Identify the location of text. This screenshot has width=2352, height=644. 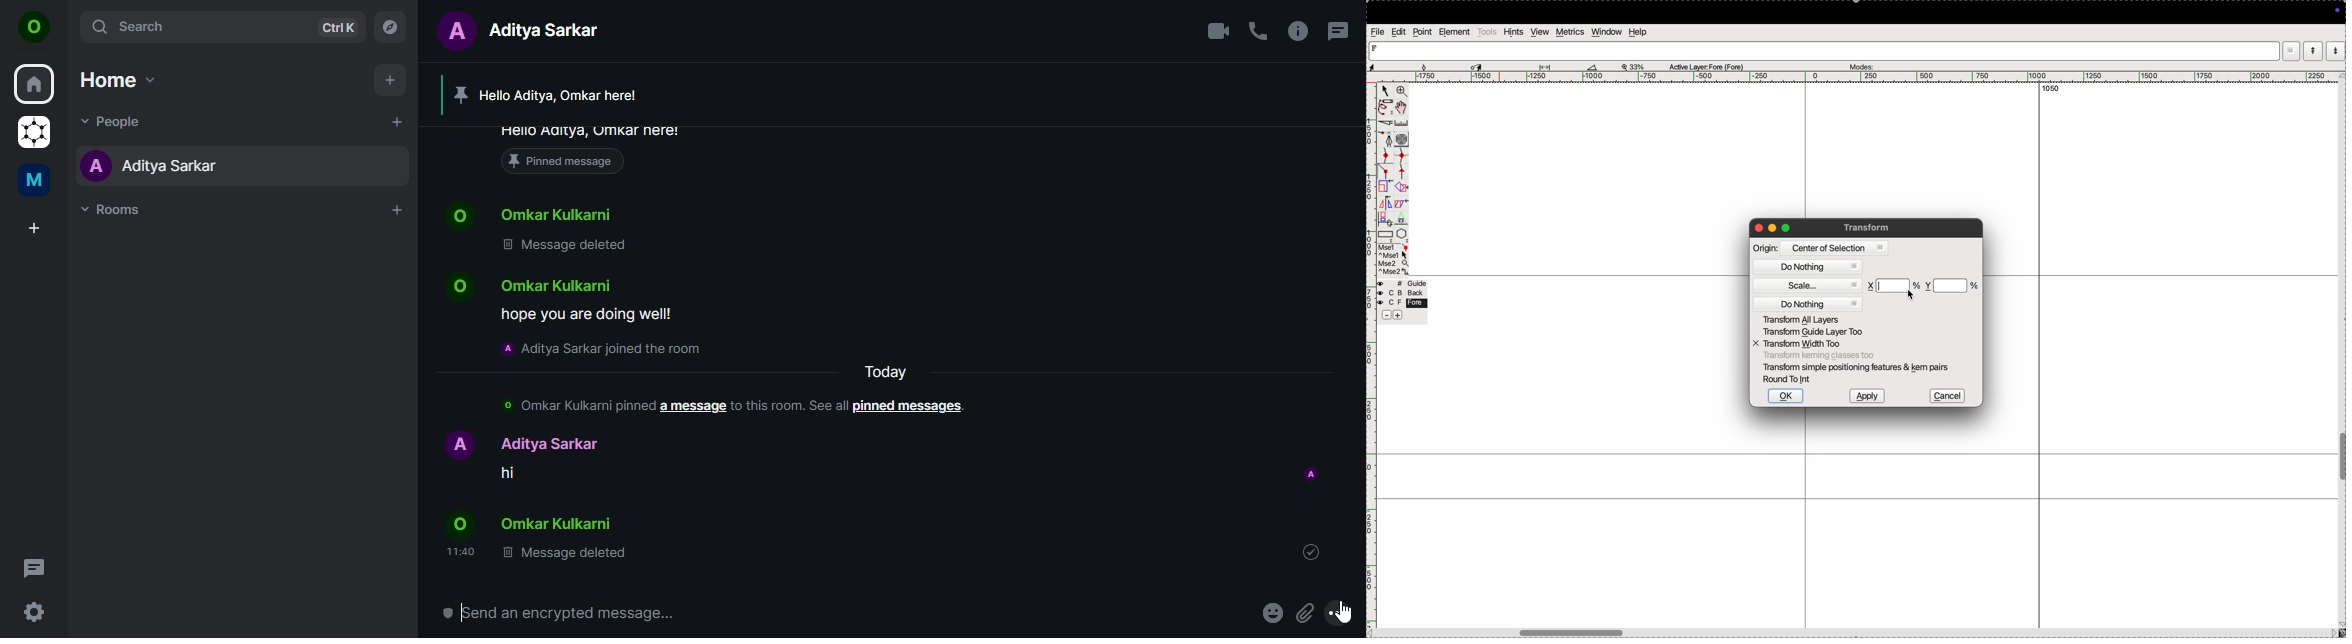
(896, 370).